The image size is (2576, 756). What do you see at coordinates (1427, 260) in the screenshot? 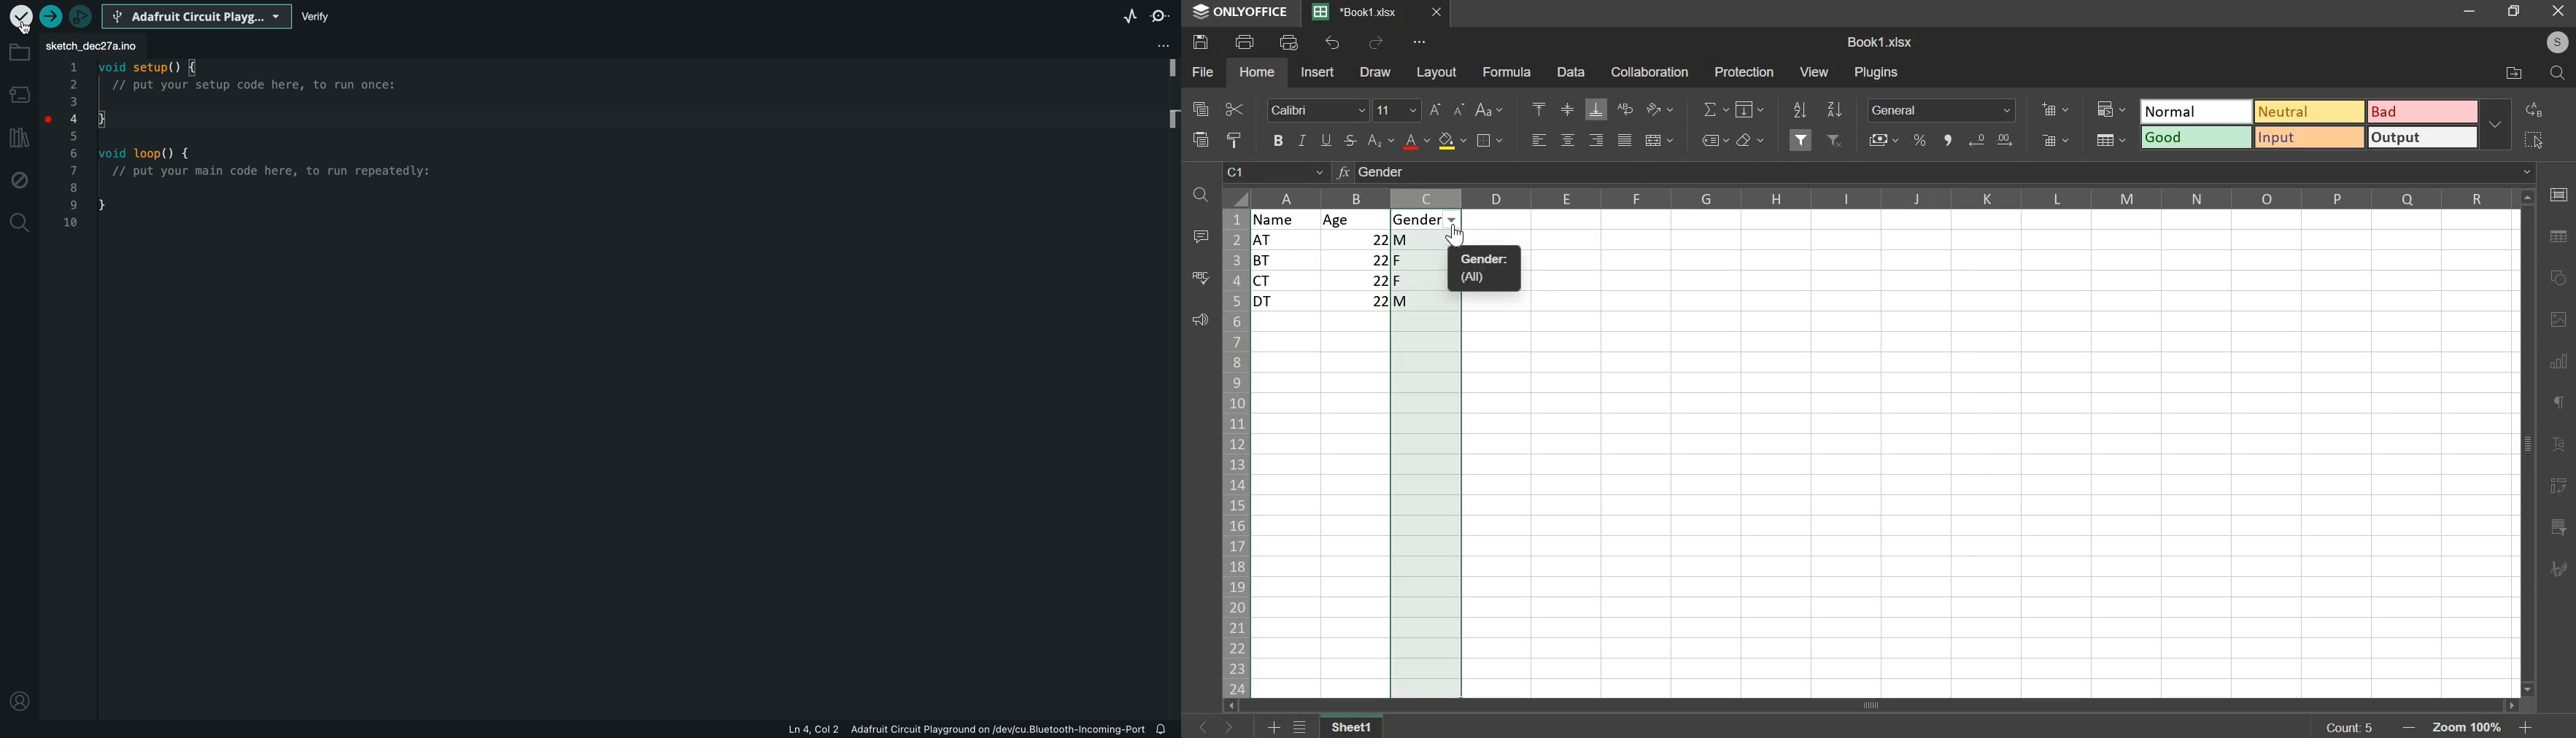
I see `F` at bounding box center [1427, 260].